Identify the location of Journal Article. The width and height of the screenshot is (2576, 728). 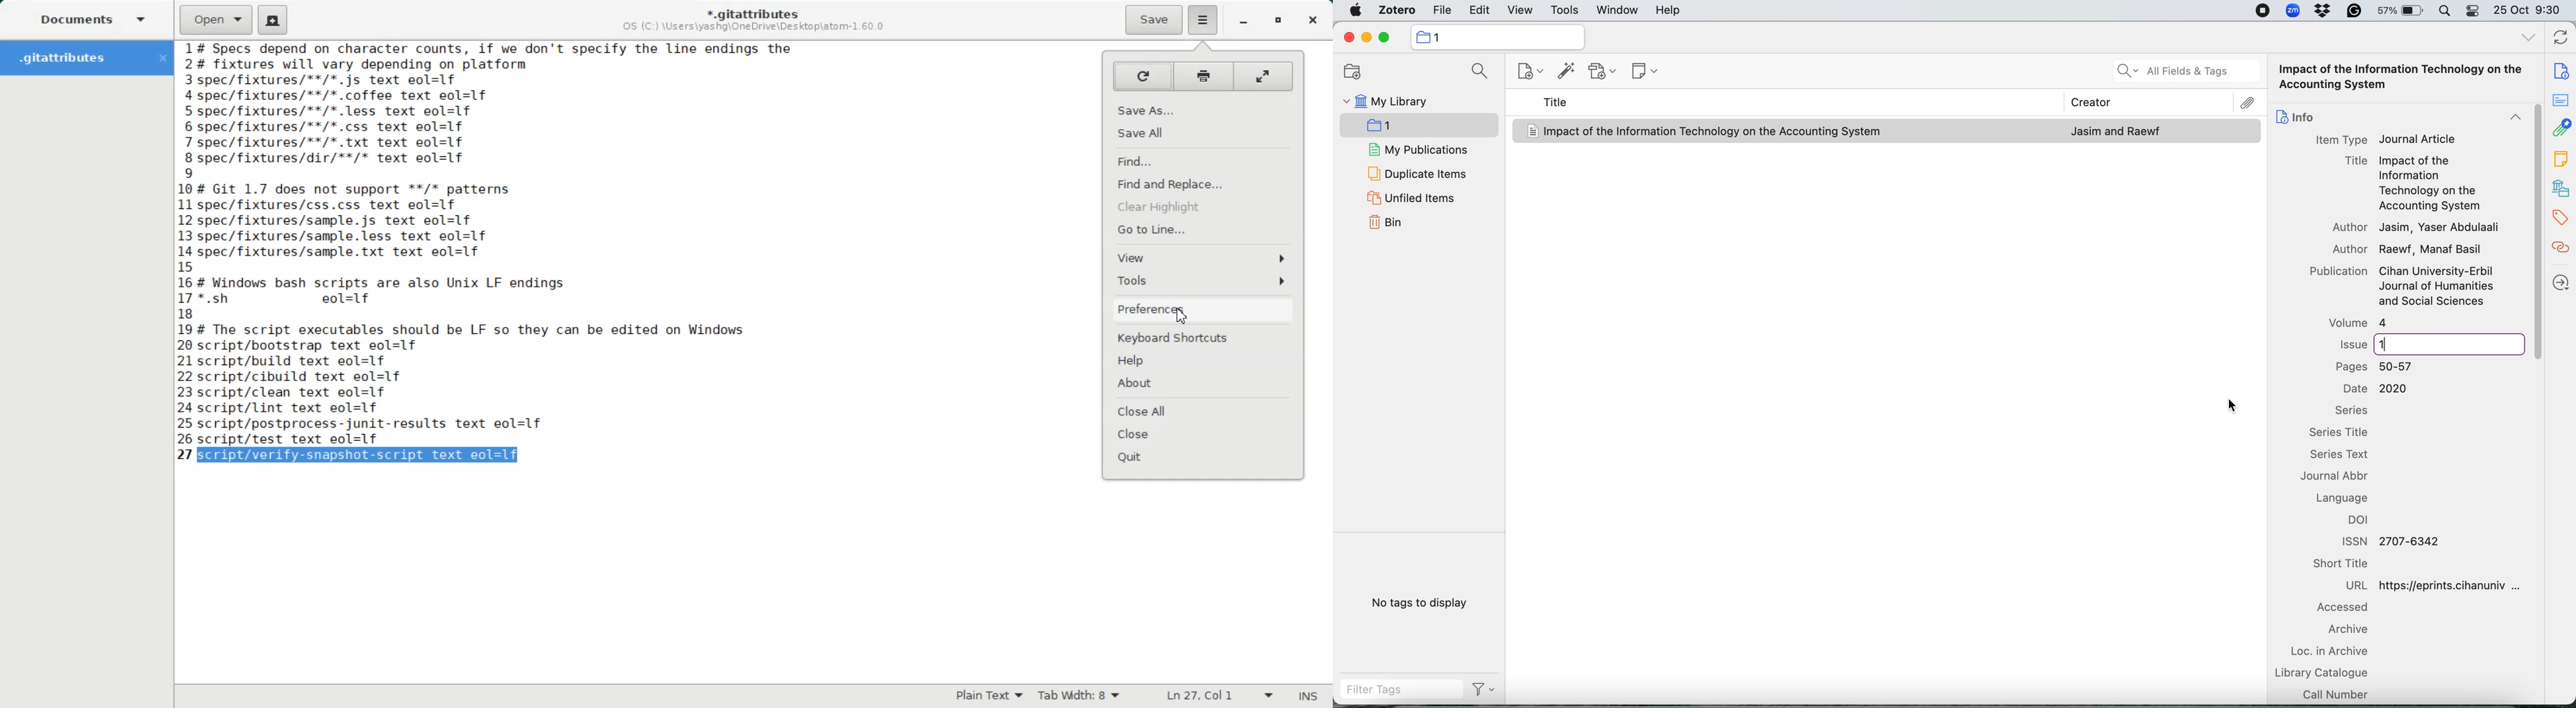
(2418, 139).